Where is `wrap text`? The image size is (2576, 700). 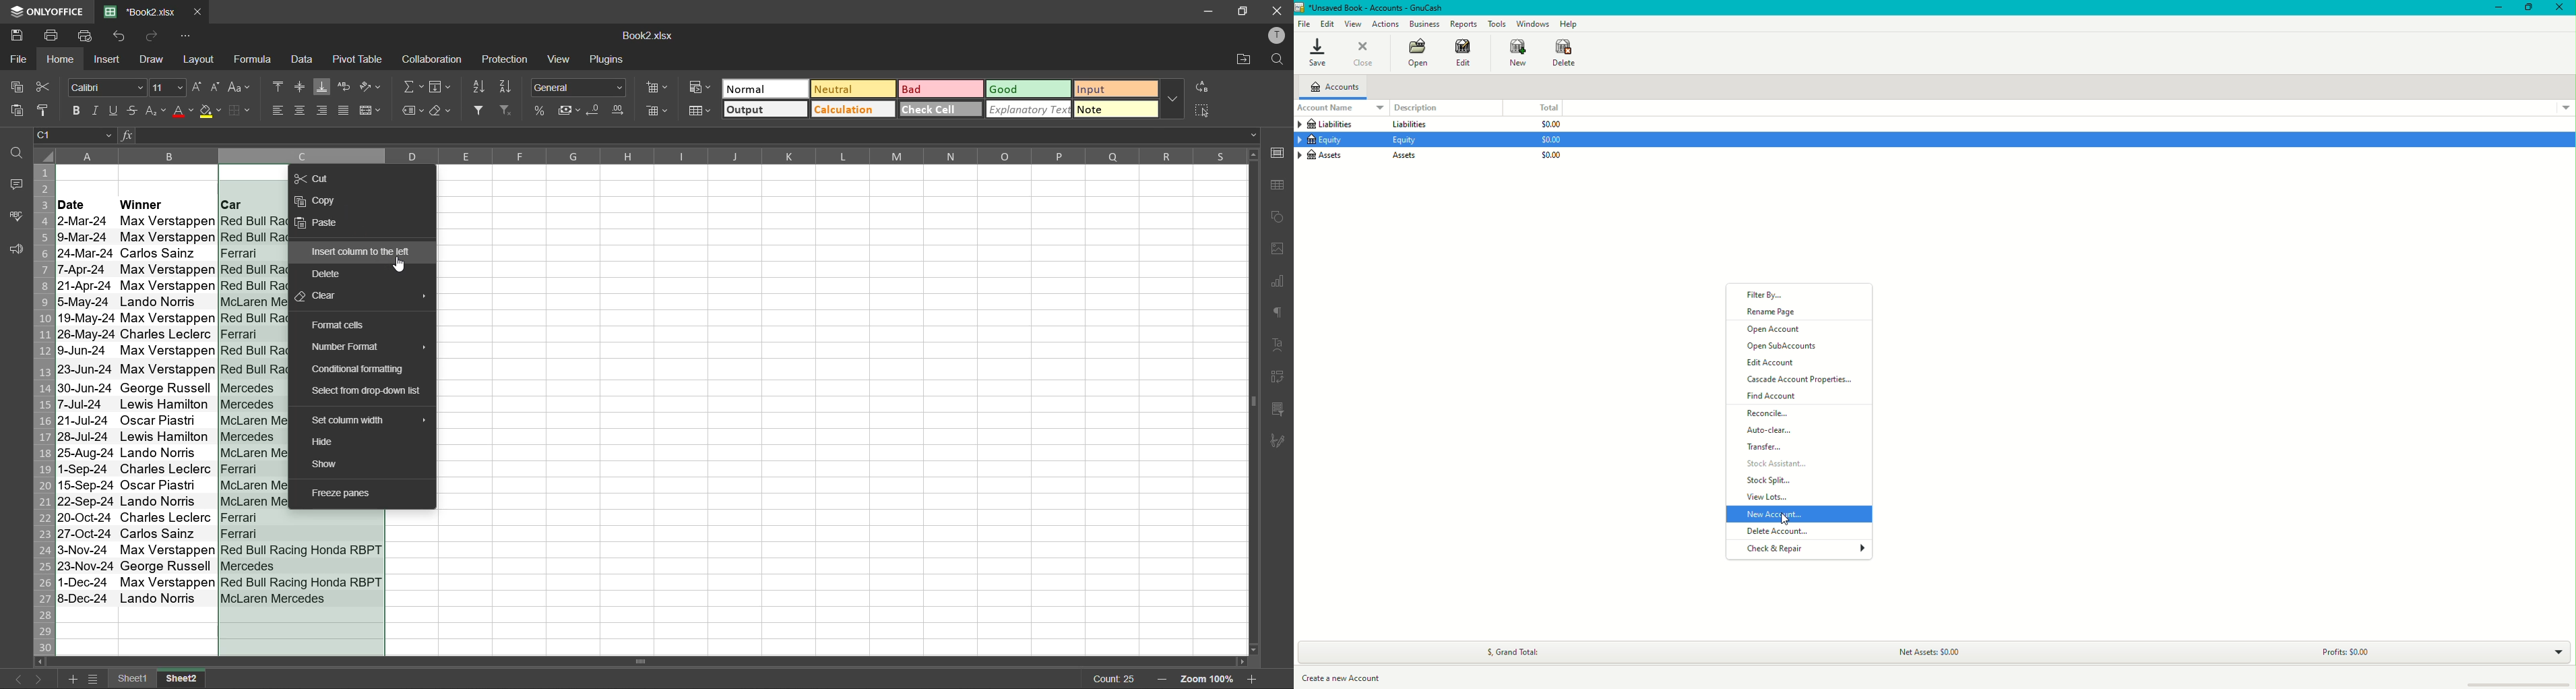
wrap text is located at coordinates (344, 86).